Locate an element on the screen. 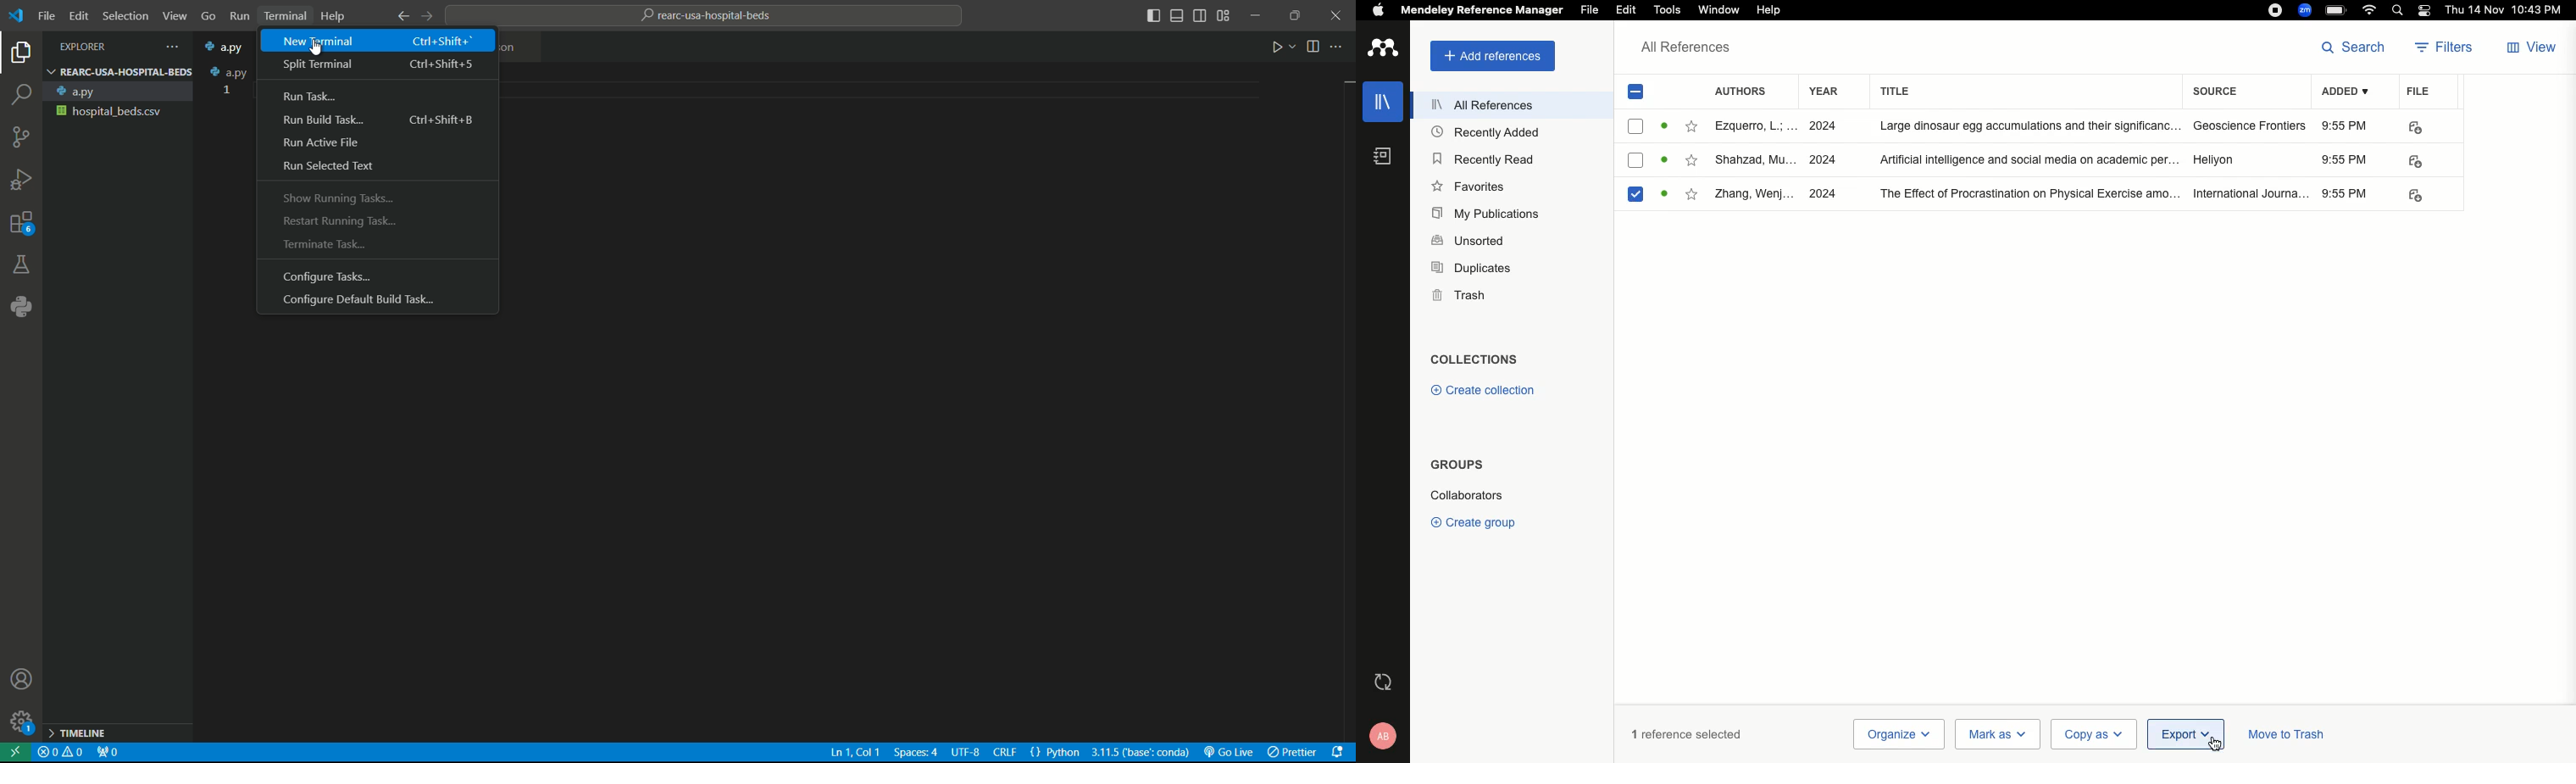 Image resolution: width=2576 pixels, height=784 pixels. favourite is located at coordinates (1690, 161).